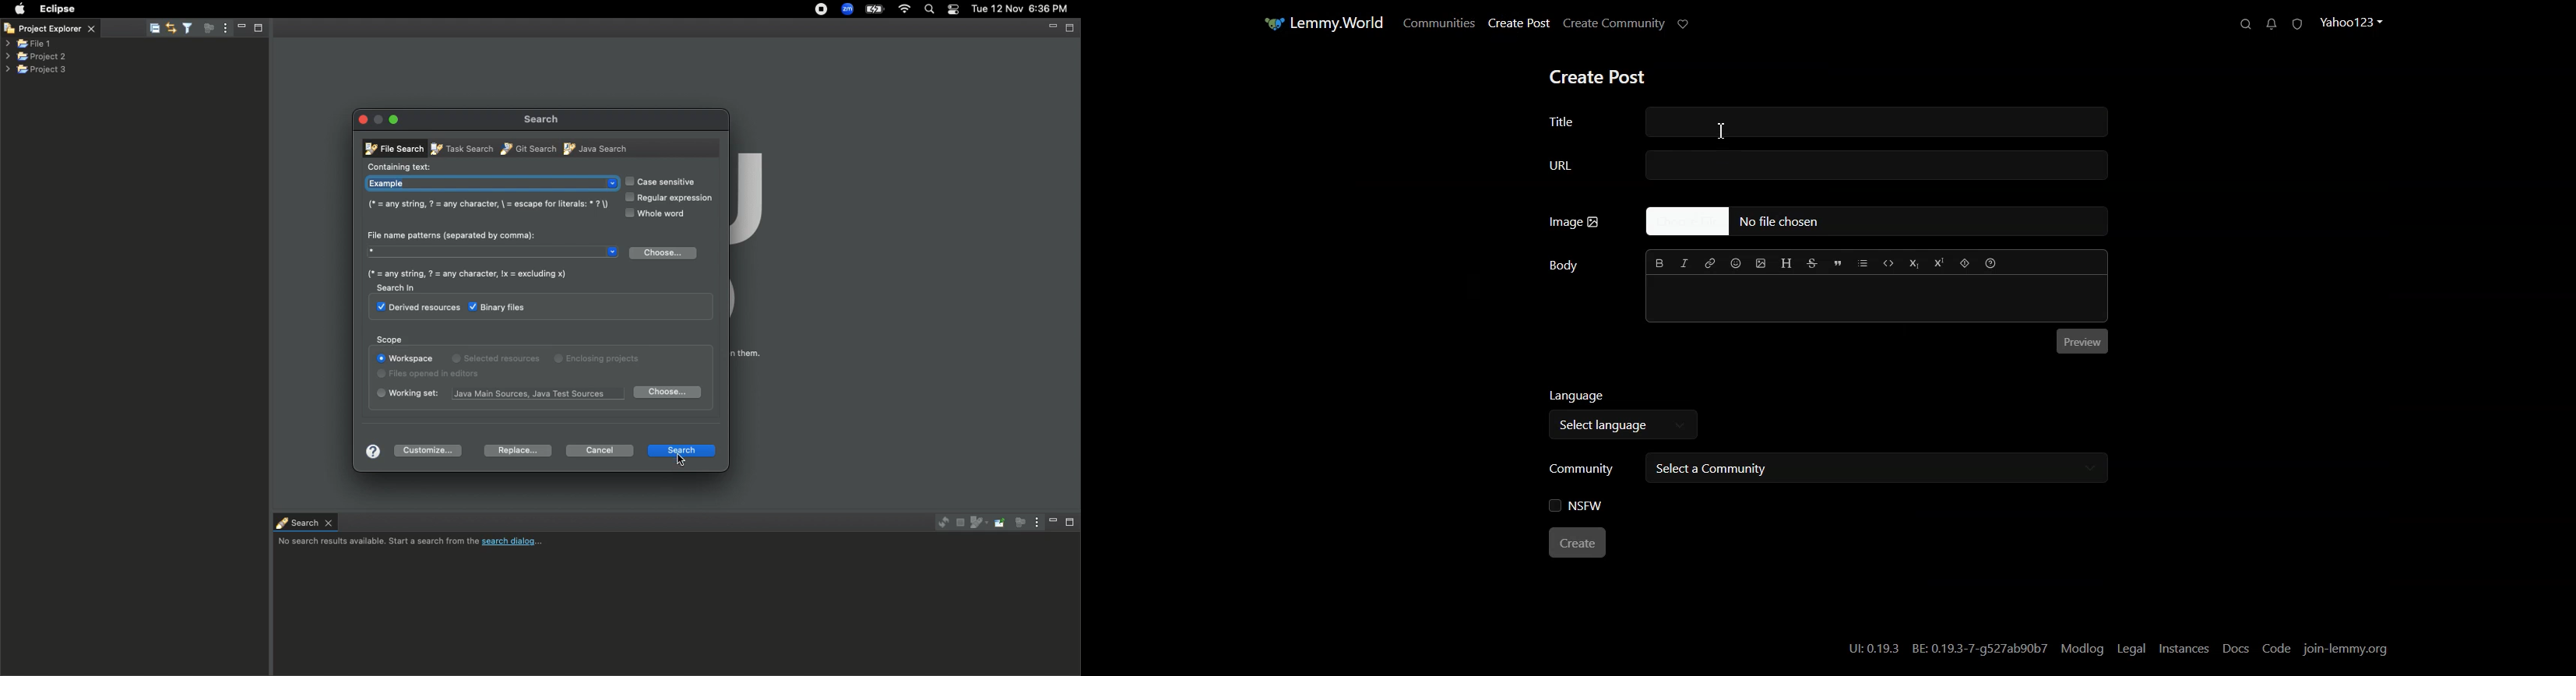 This screenshot has width=2576, height=700. Describe the element at coordinates (999, 522) in the screenshot. I see `Pin the search view` at that location.